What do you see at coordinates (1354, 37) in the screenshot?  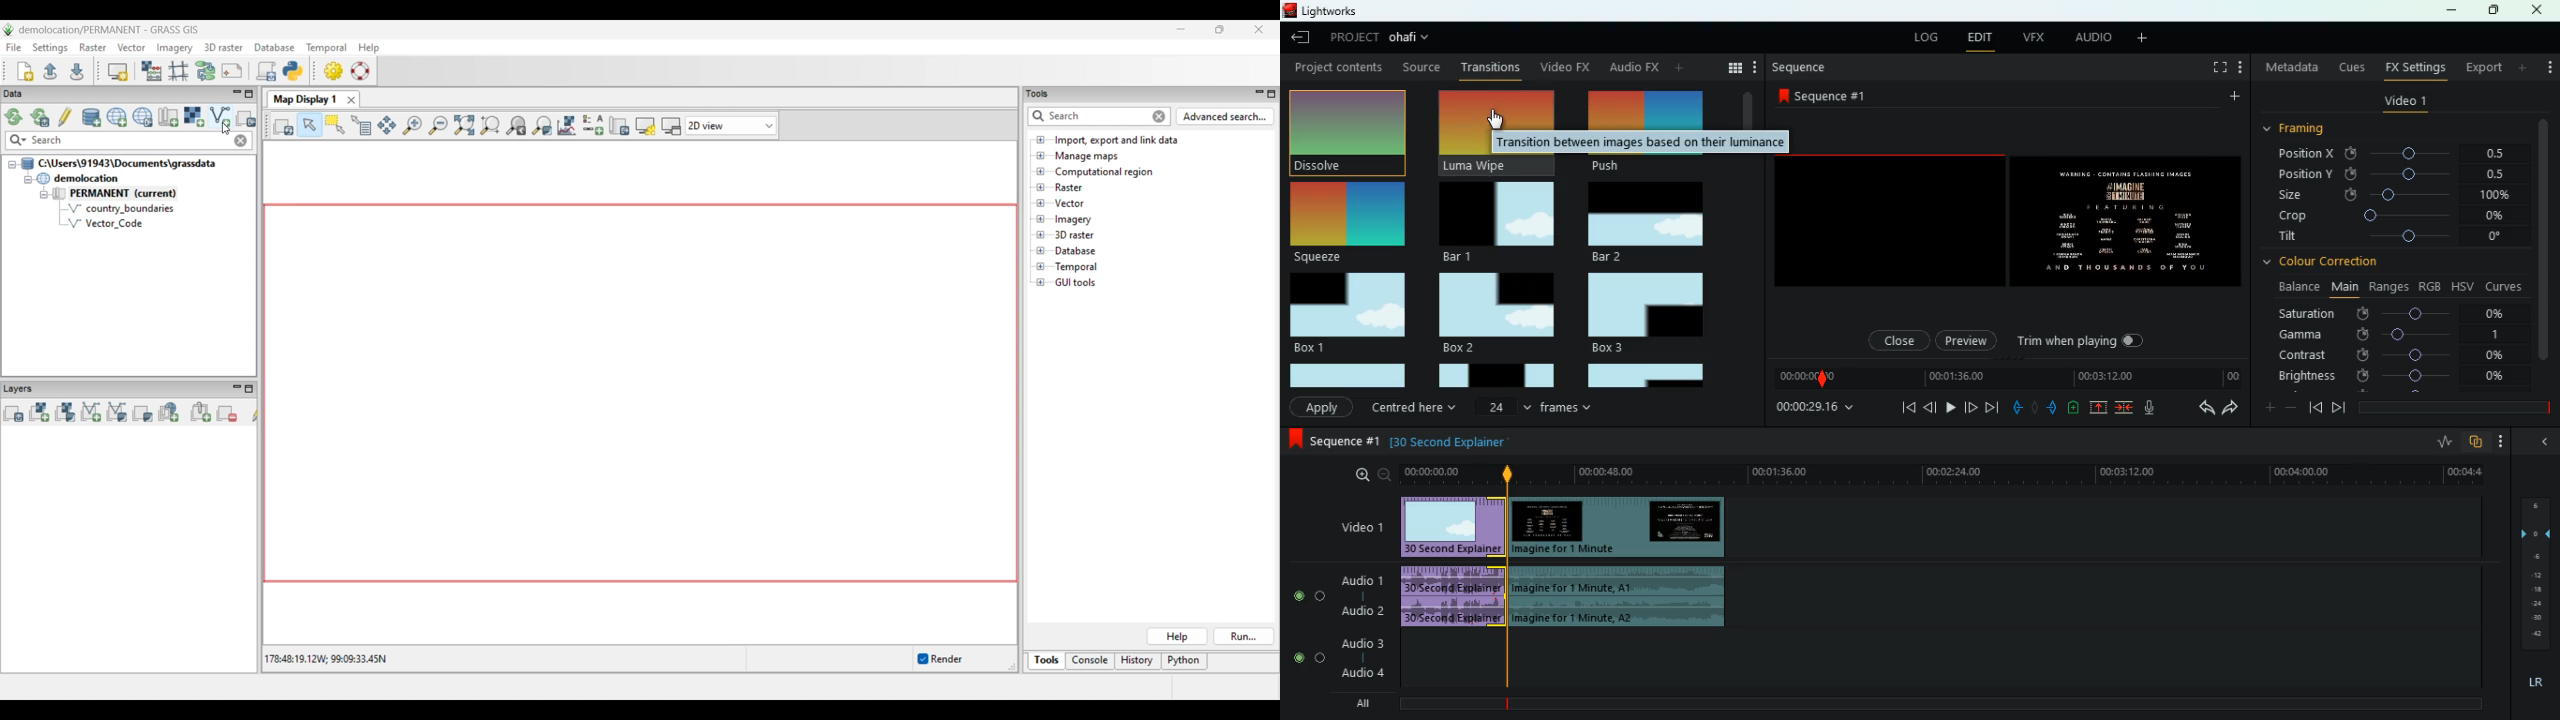 I see `project` at bounding box center [1354, 37].